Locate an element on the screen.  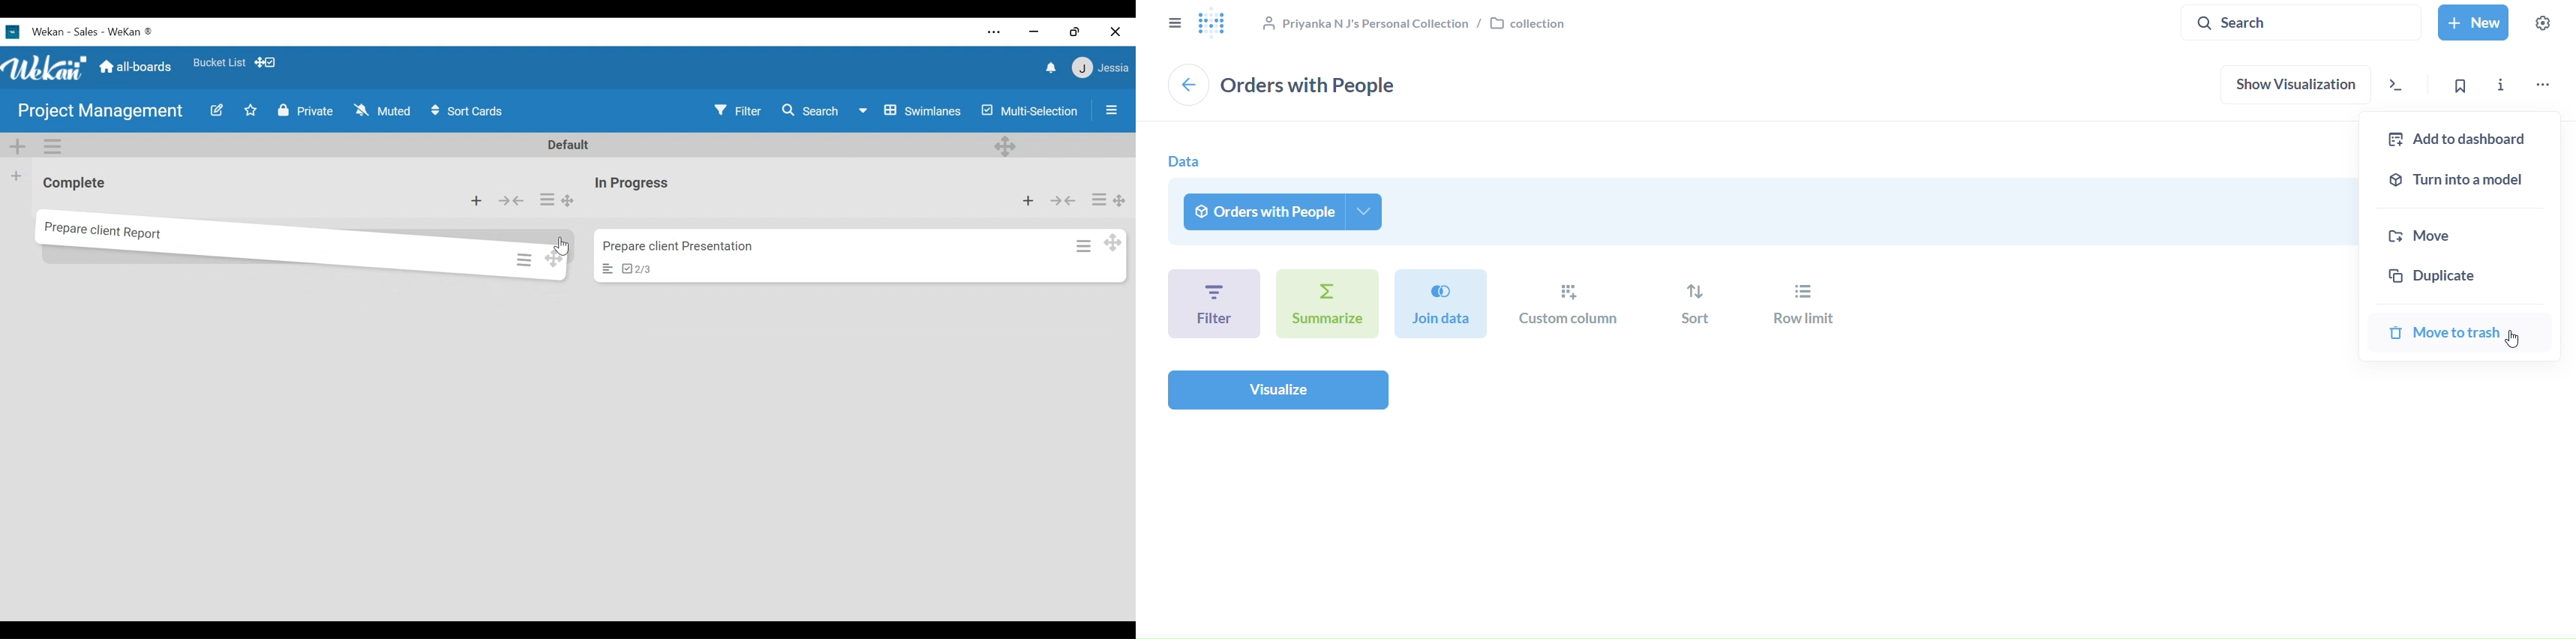
Close is located at coordinates (1117, 31).